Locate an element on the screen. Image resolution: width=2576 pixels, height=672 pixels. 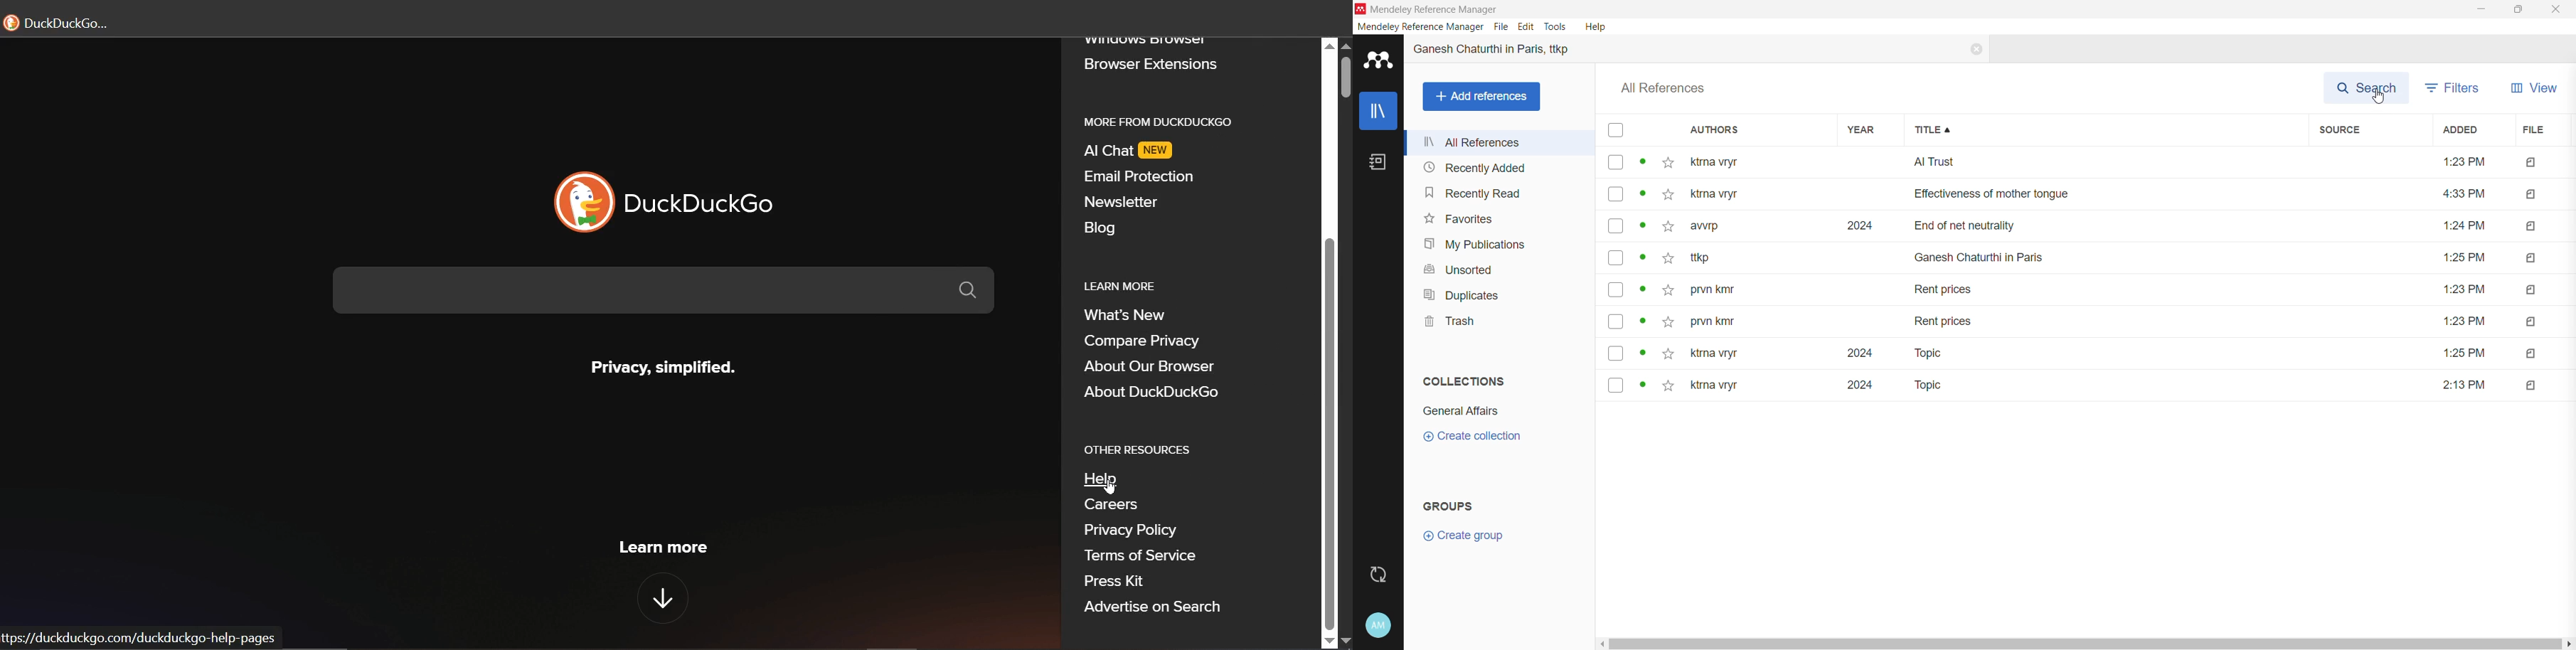
Favorites is located at coordinates (1459, 219).